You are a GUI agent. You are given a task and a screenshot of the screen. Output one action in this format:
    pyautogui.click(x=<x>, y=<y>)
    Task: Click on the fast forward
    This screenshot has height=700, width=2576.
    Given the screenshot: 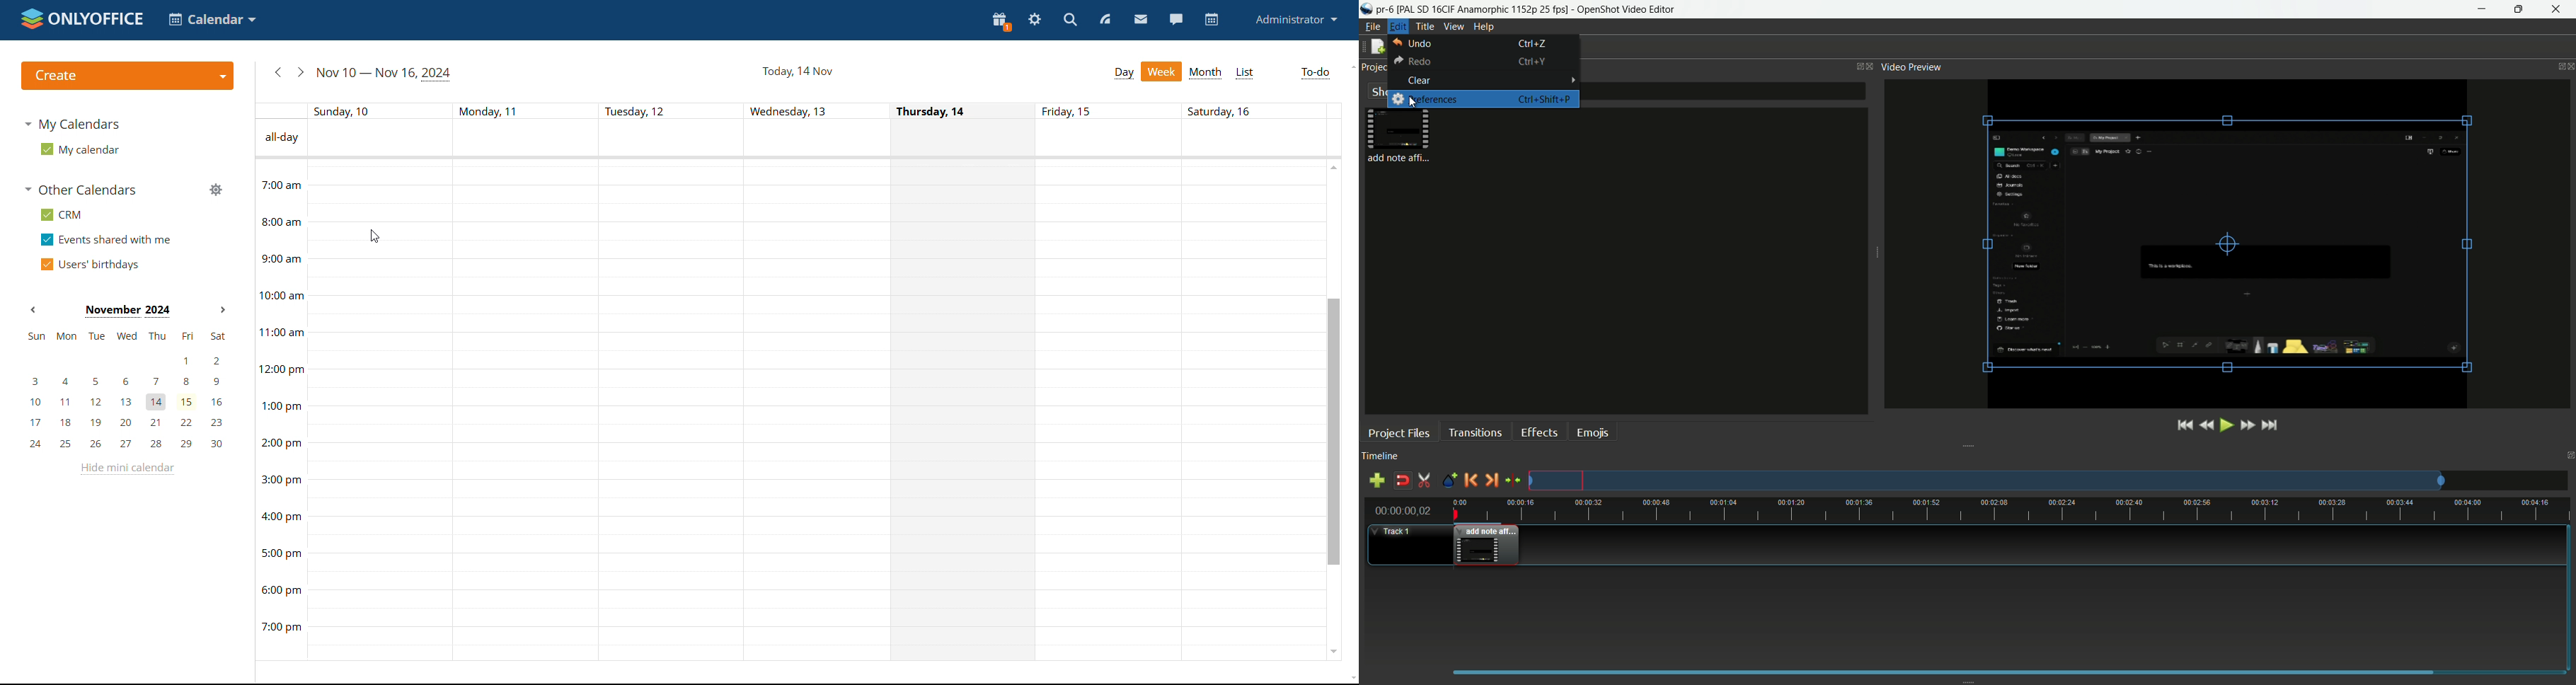 What is the action you would take?
    pyautogui.click(x=2247, y=425)
    